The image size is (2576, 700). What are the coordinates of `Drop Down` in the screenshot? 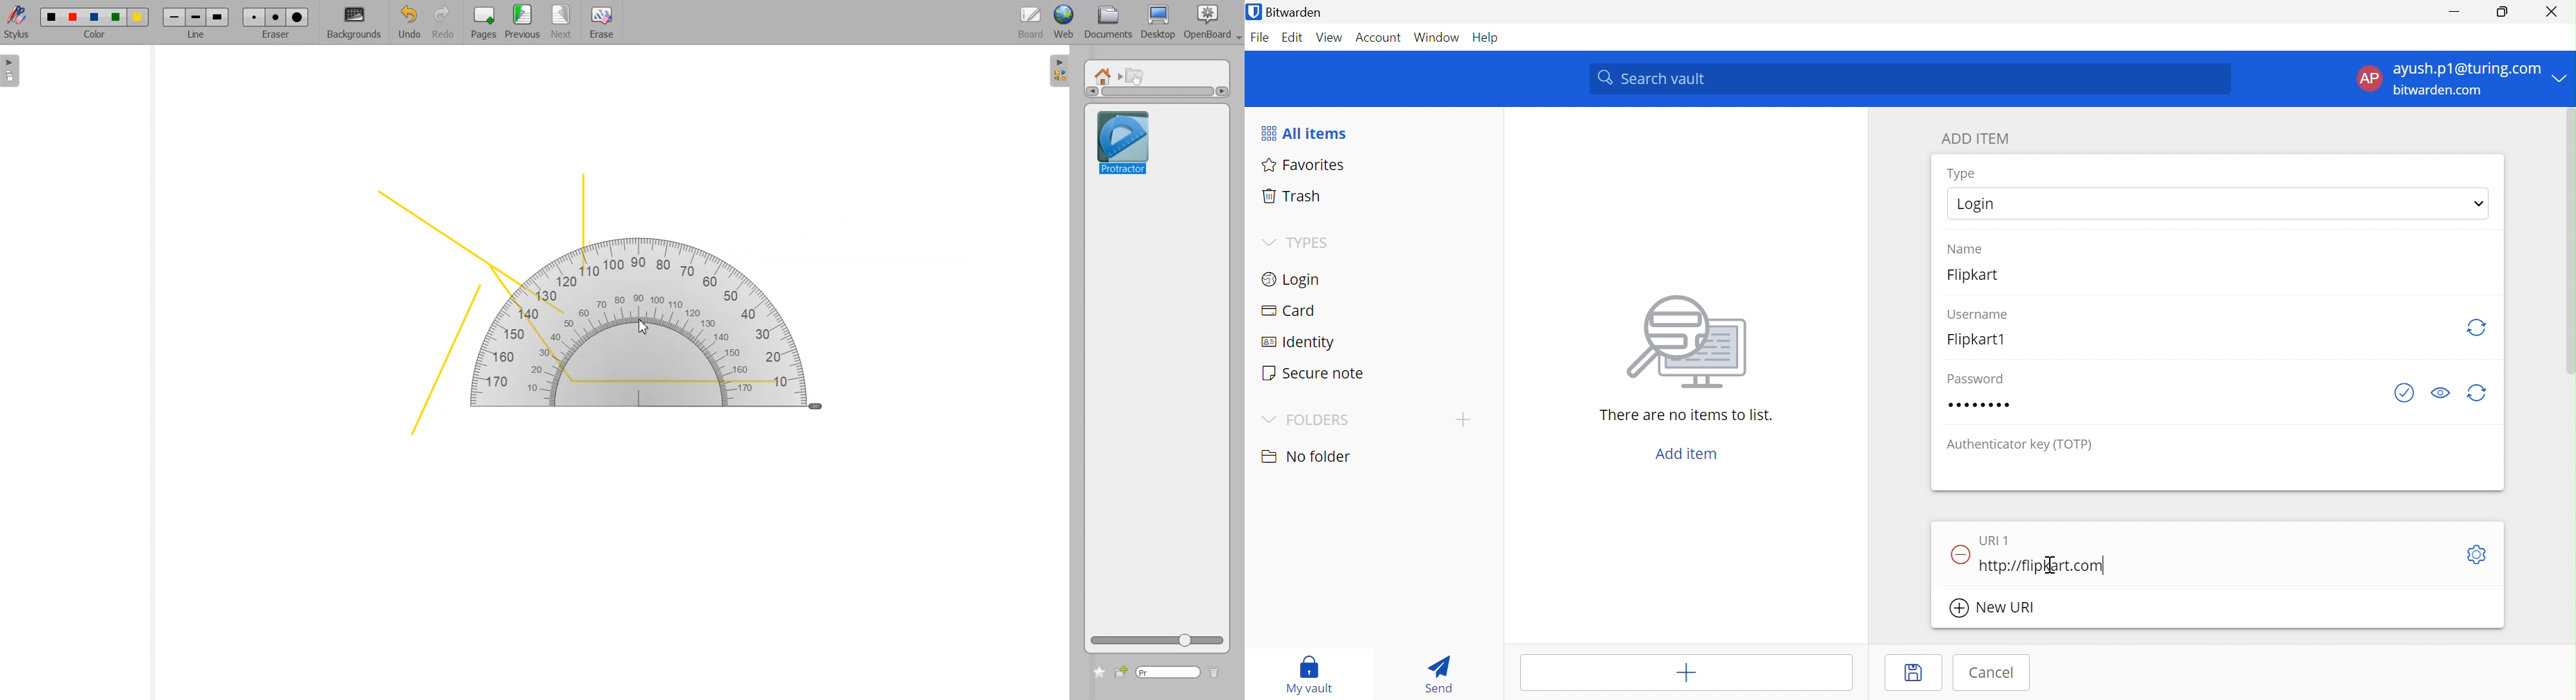 It's located at (2562, 77).